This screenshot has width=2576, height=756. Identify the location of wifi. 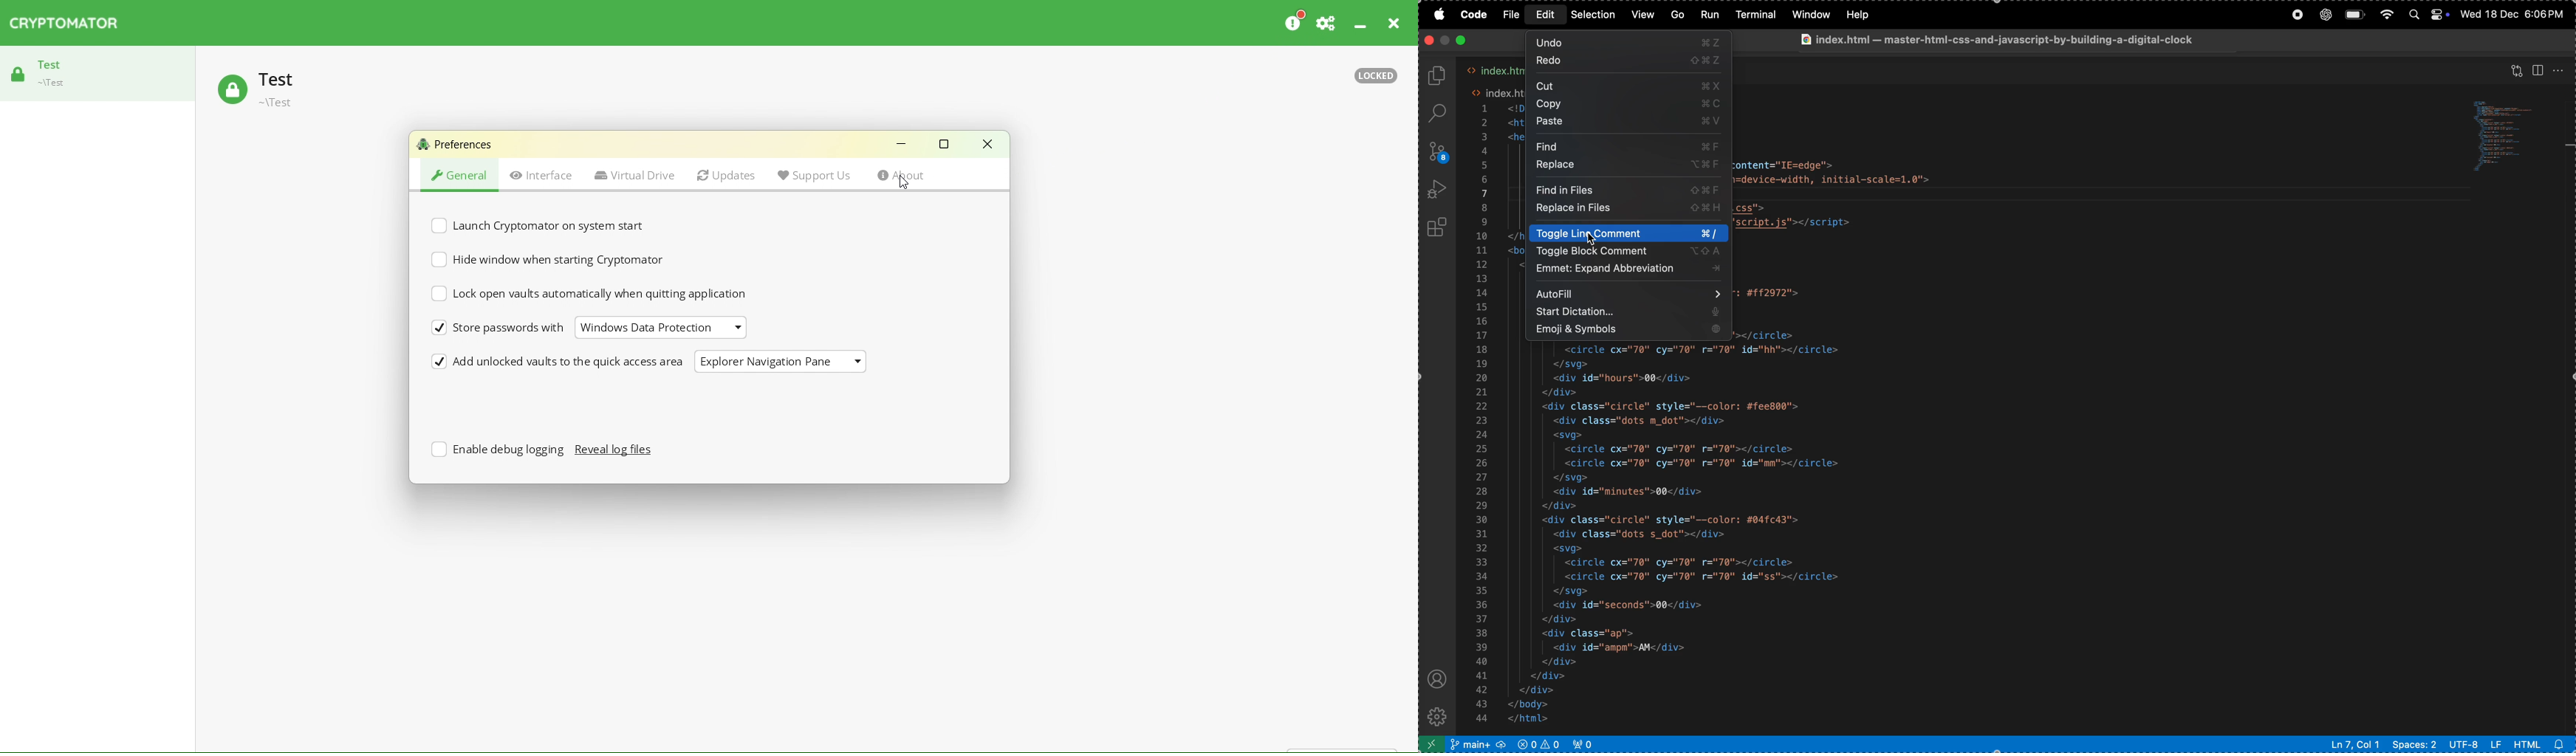
(2387, 15).